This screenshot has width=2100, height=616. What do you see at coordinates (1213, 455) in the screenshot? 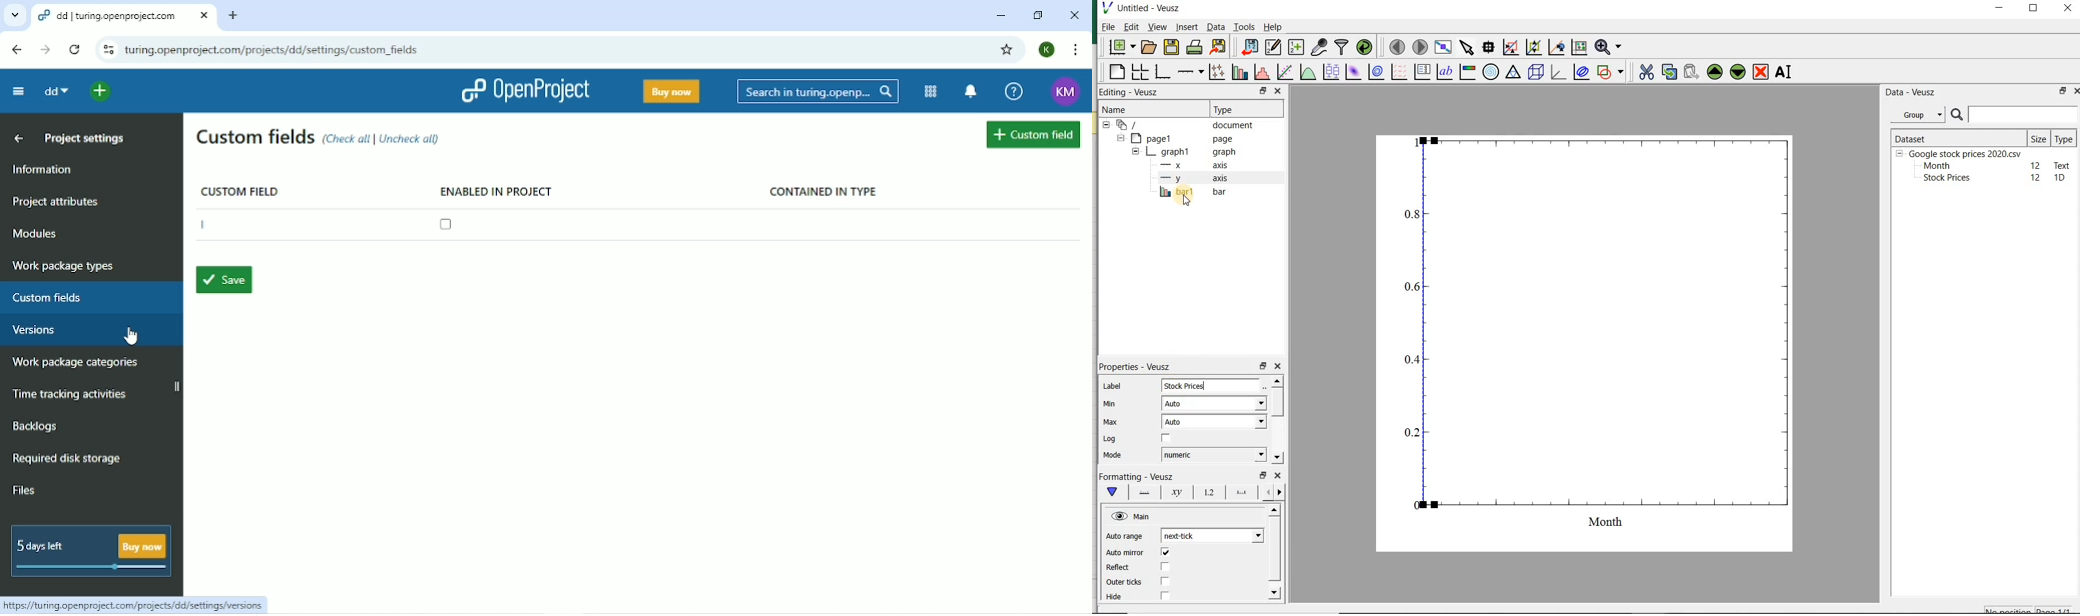
I see `numeric` at bounding box center [1213, 455].